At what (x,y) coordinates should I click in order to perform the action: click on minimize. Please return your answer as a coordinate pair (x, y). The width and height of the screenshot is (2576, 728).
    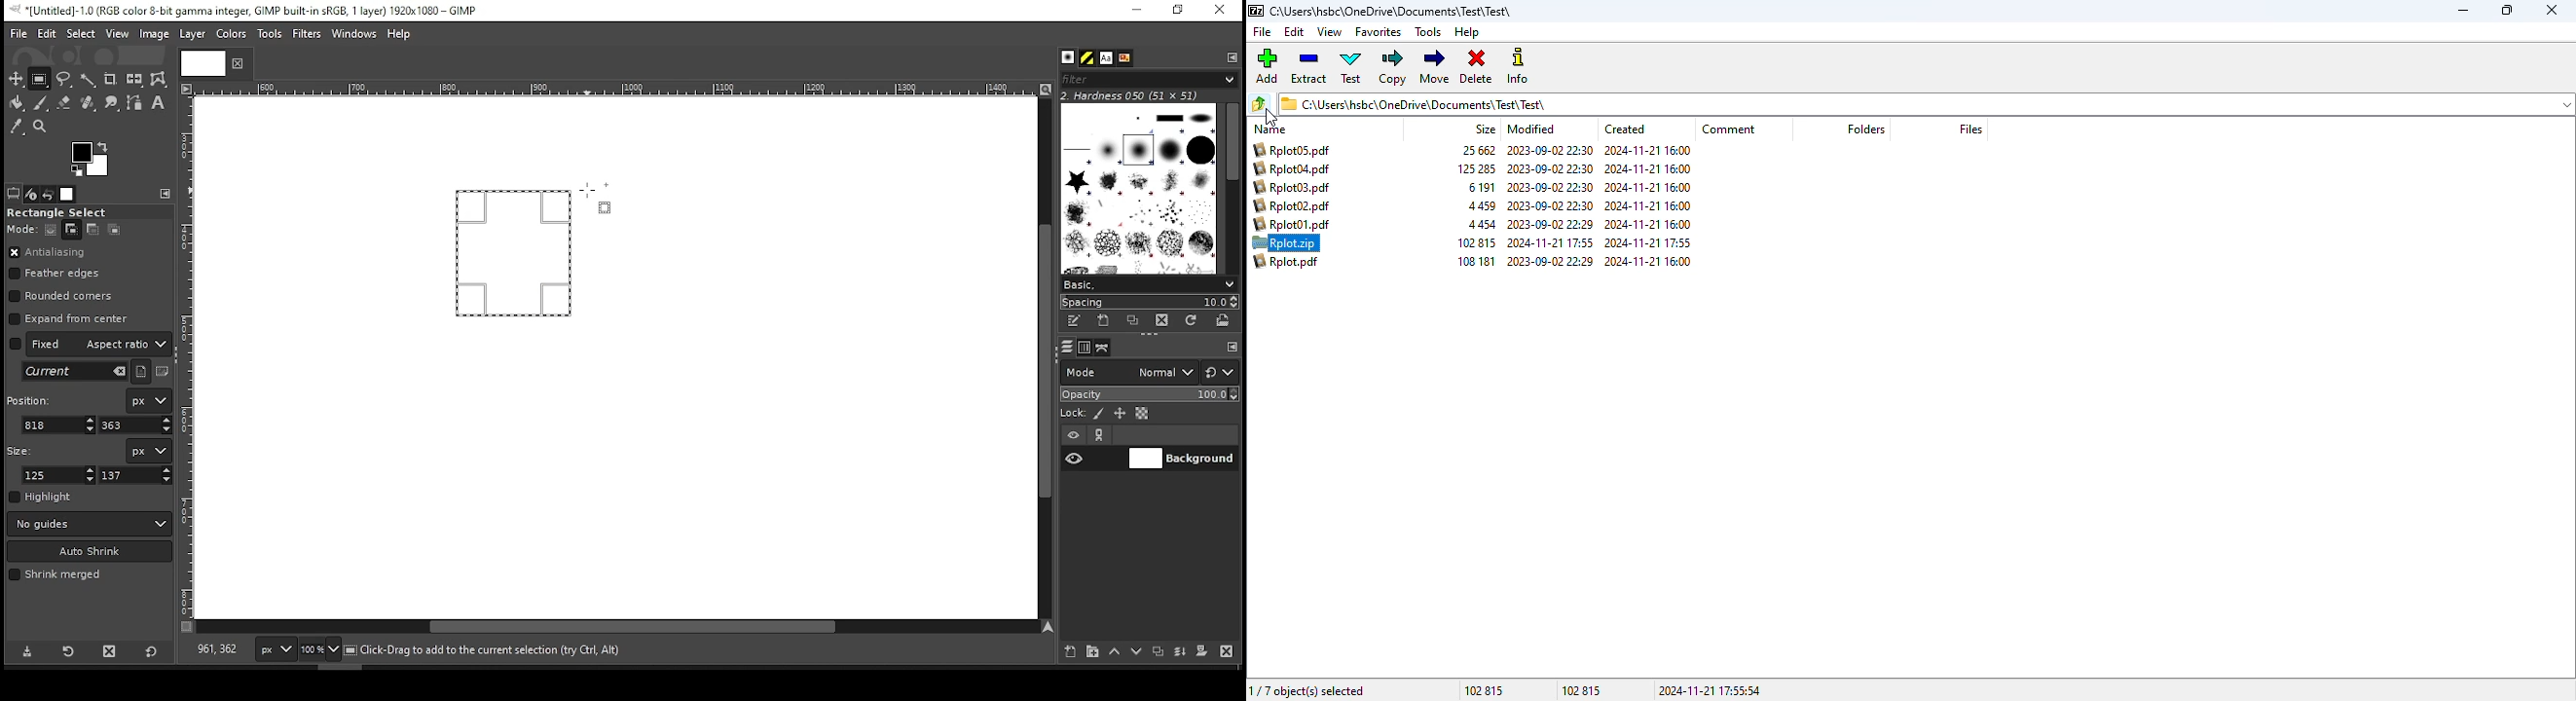
    Looking at the image, I should click on (1135, 11).